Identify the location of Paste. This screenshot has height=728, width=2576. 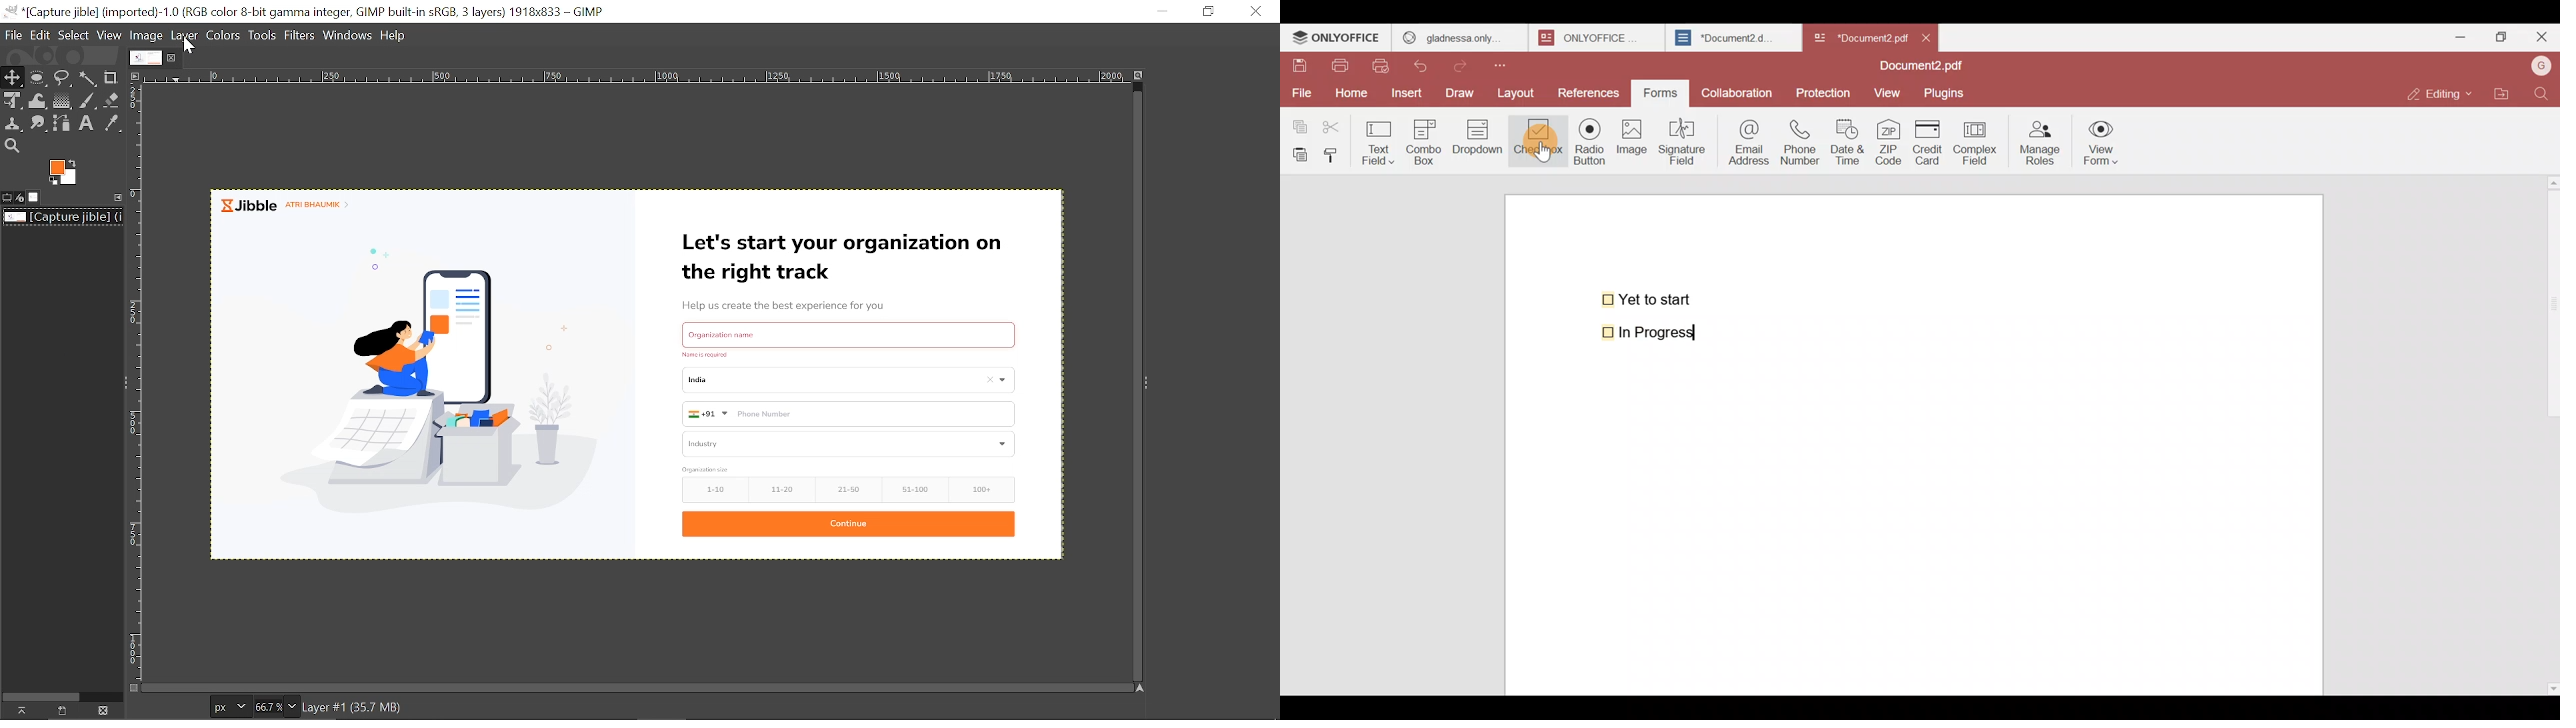
(1297, 153).